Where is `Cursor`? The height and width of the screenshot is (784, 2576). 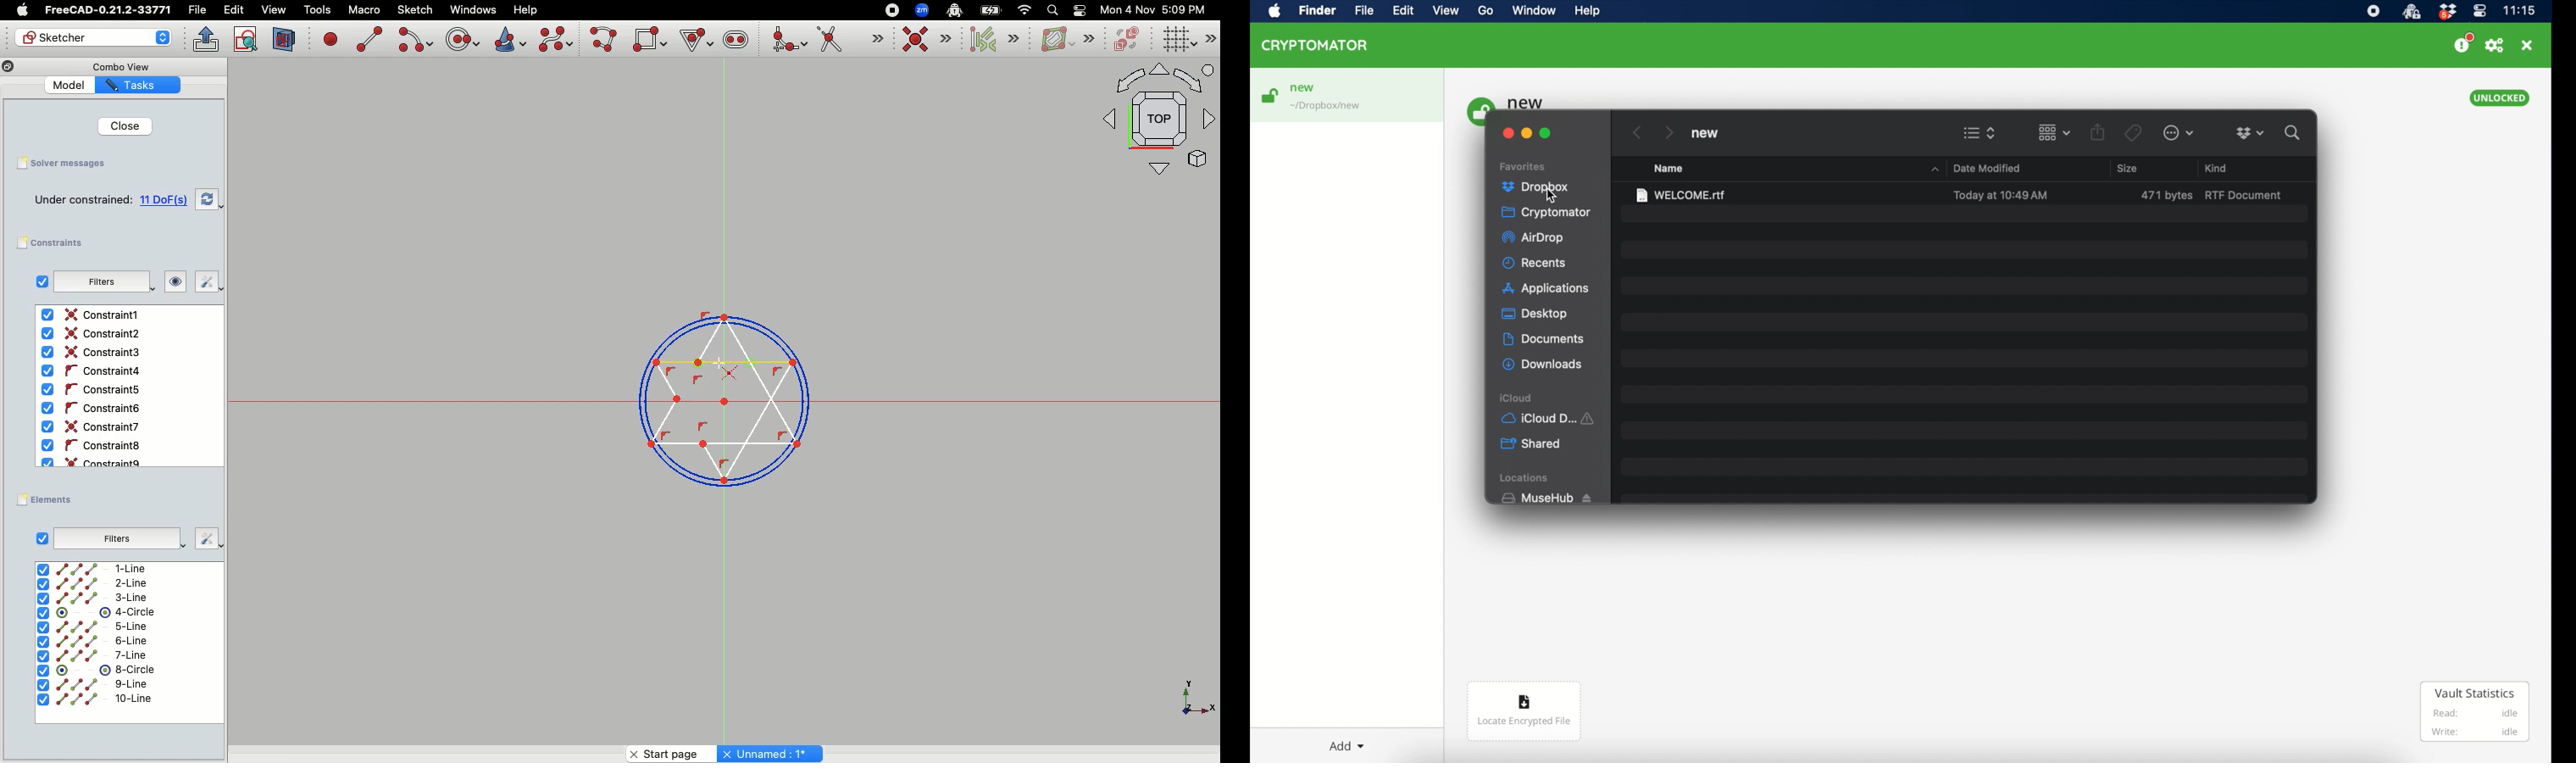
Cursor is located at coordinates (724, 365).